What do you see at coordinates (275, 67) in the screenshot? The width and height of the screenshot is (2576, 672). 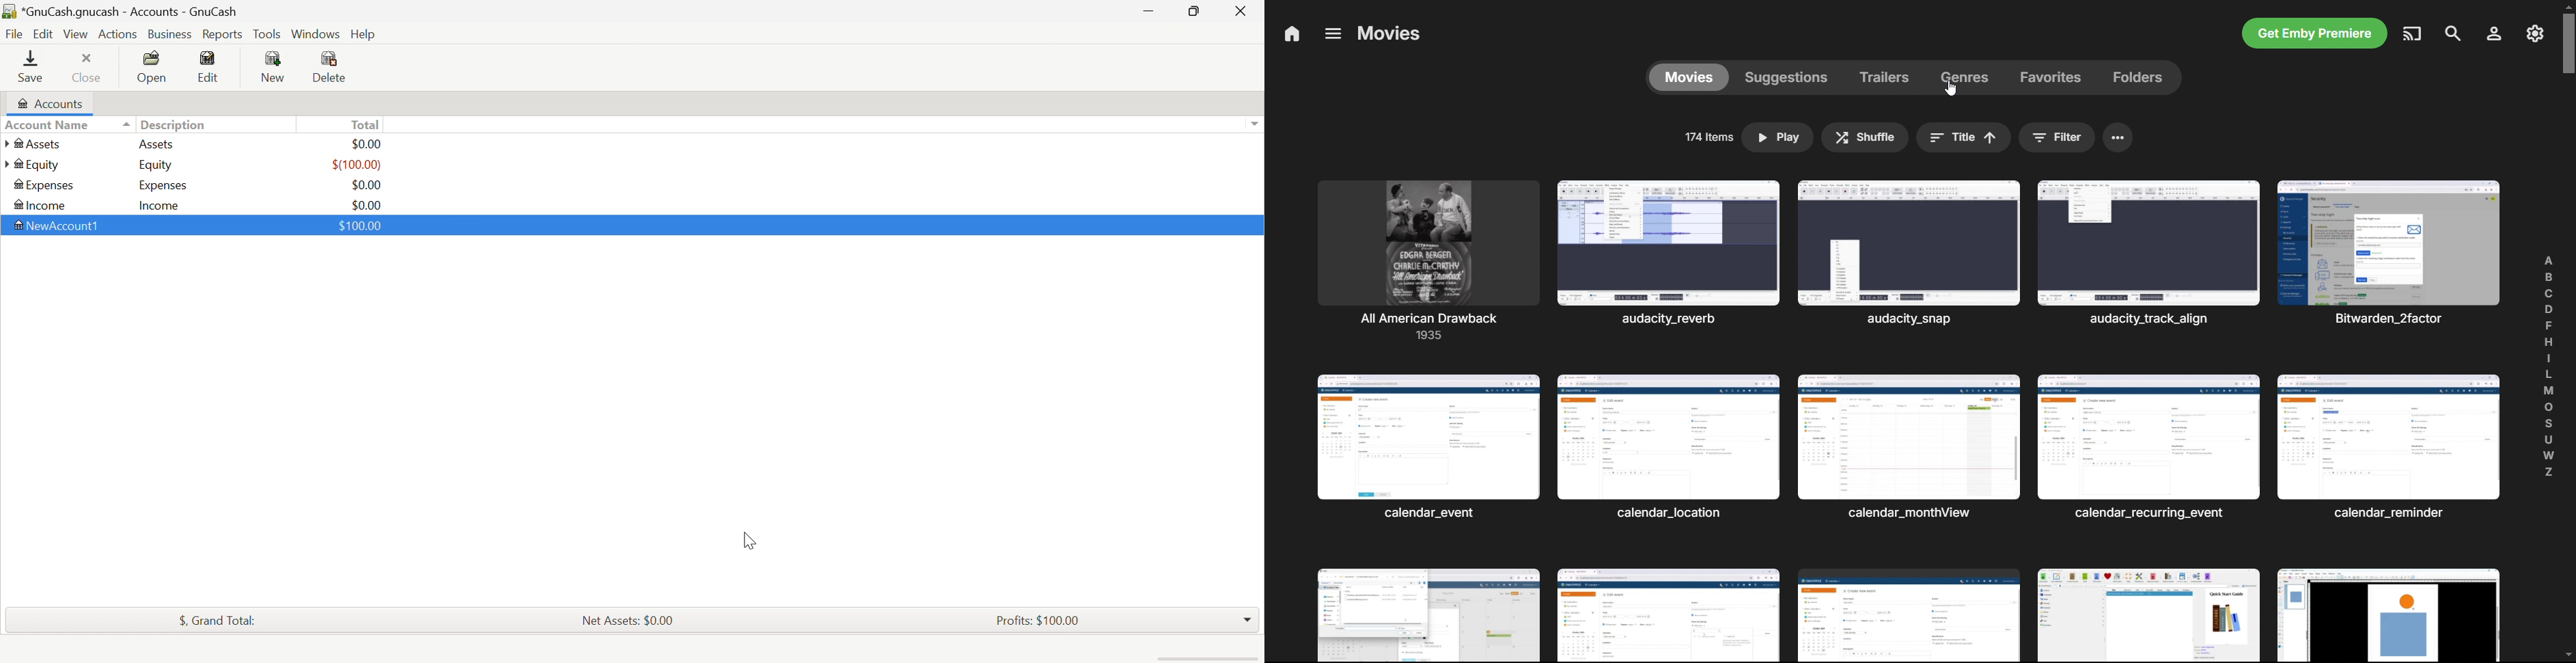 I see `New` at bounding box center [275, 67].